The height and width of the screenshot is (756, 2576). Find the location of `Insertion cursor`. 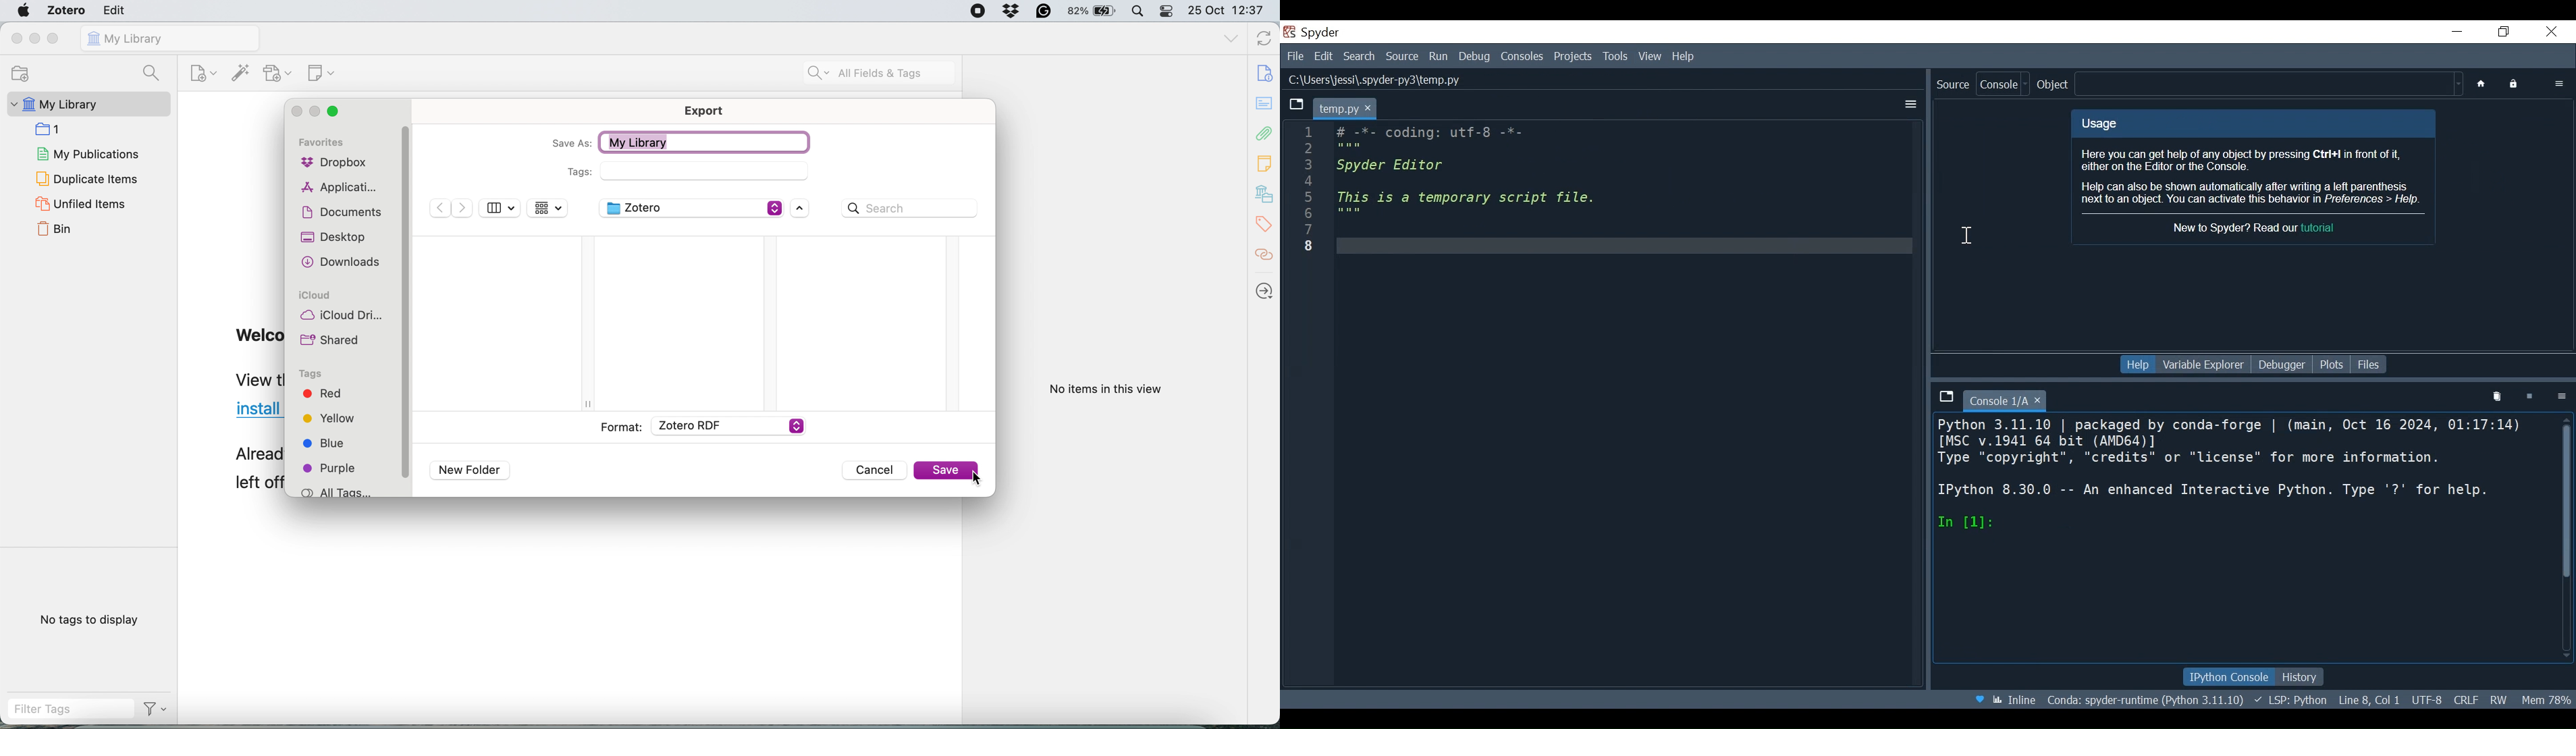

Insertion cursor is located at coordinates (1964, 234).